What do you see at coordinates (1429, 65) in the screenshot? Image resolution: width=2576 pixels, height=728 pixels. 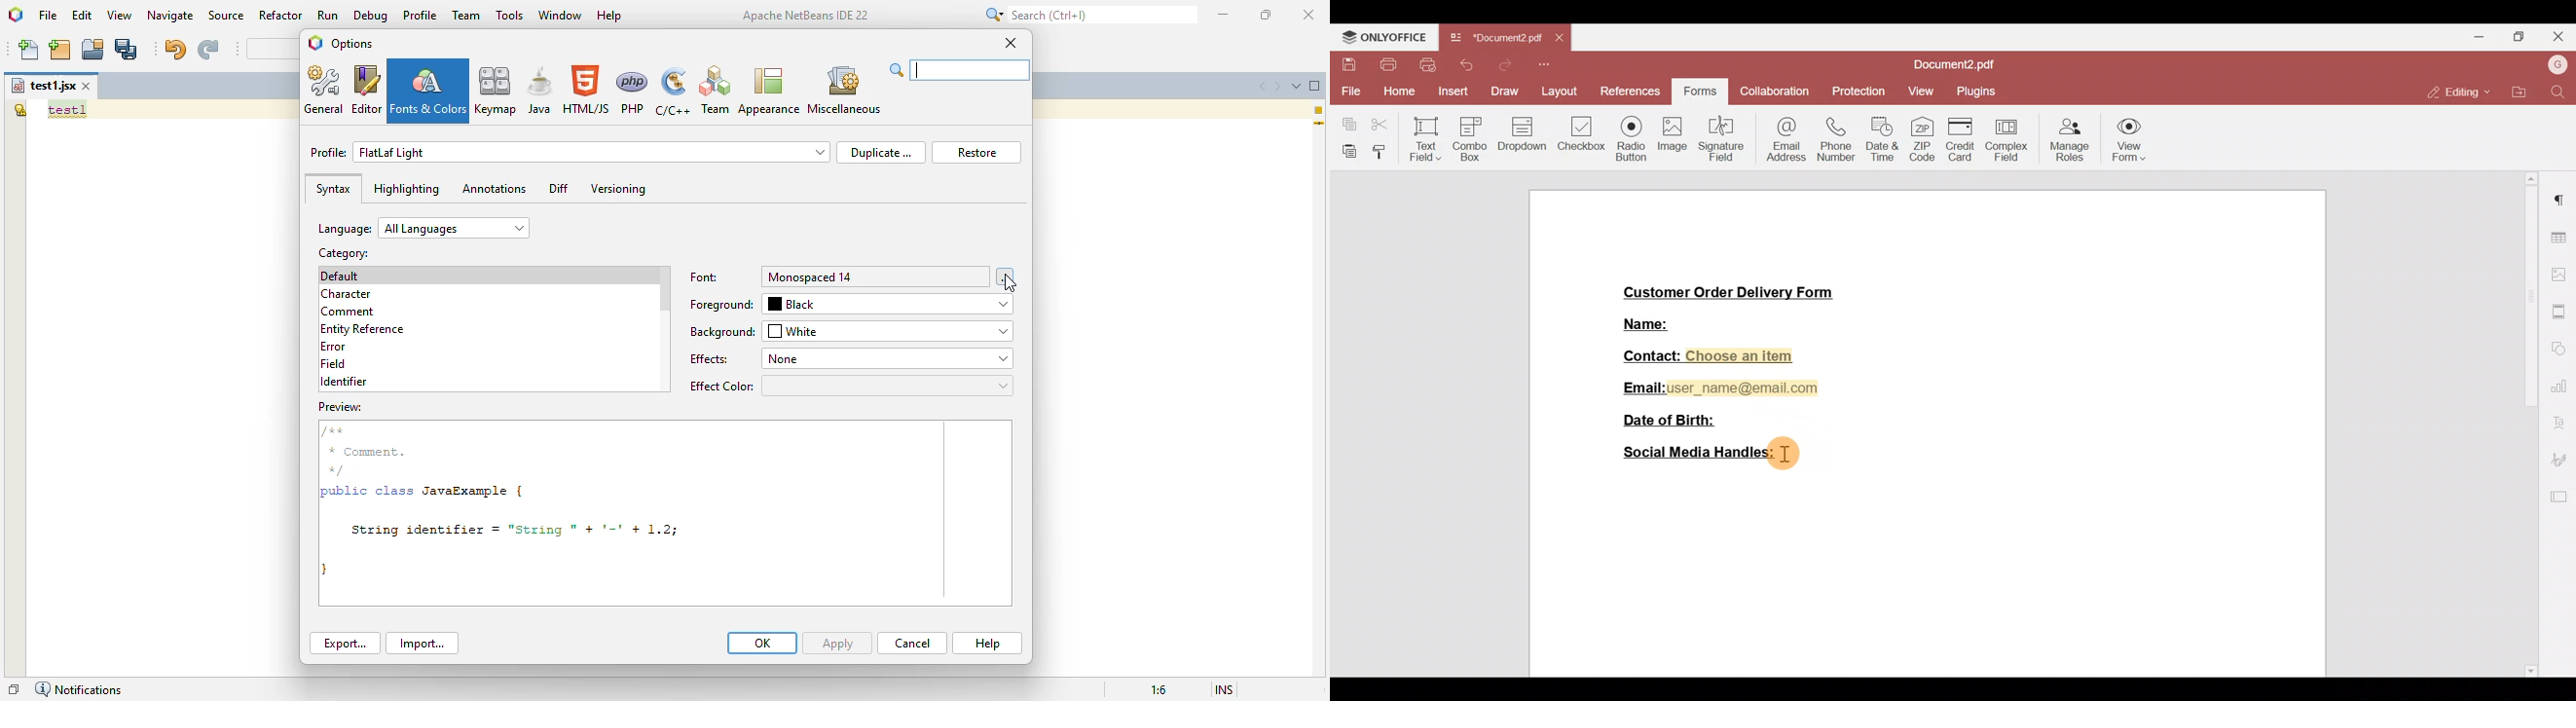 I see `Quick print` at bounding box center [1429, 65].